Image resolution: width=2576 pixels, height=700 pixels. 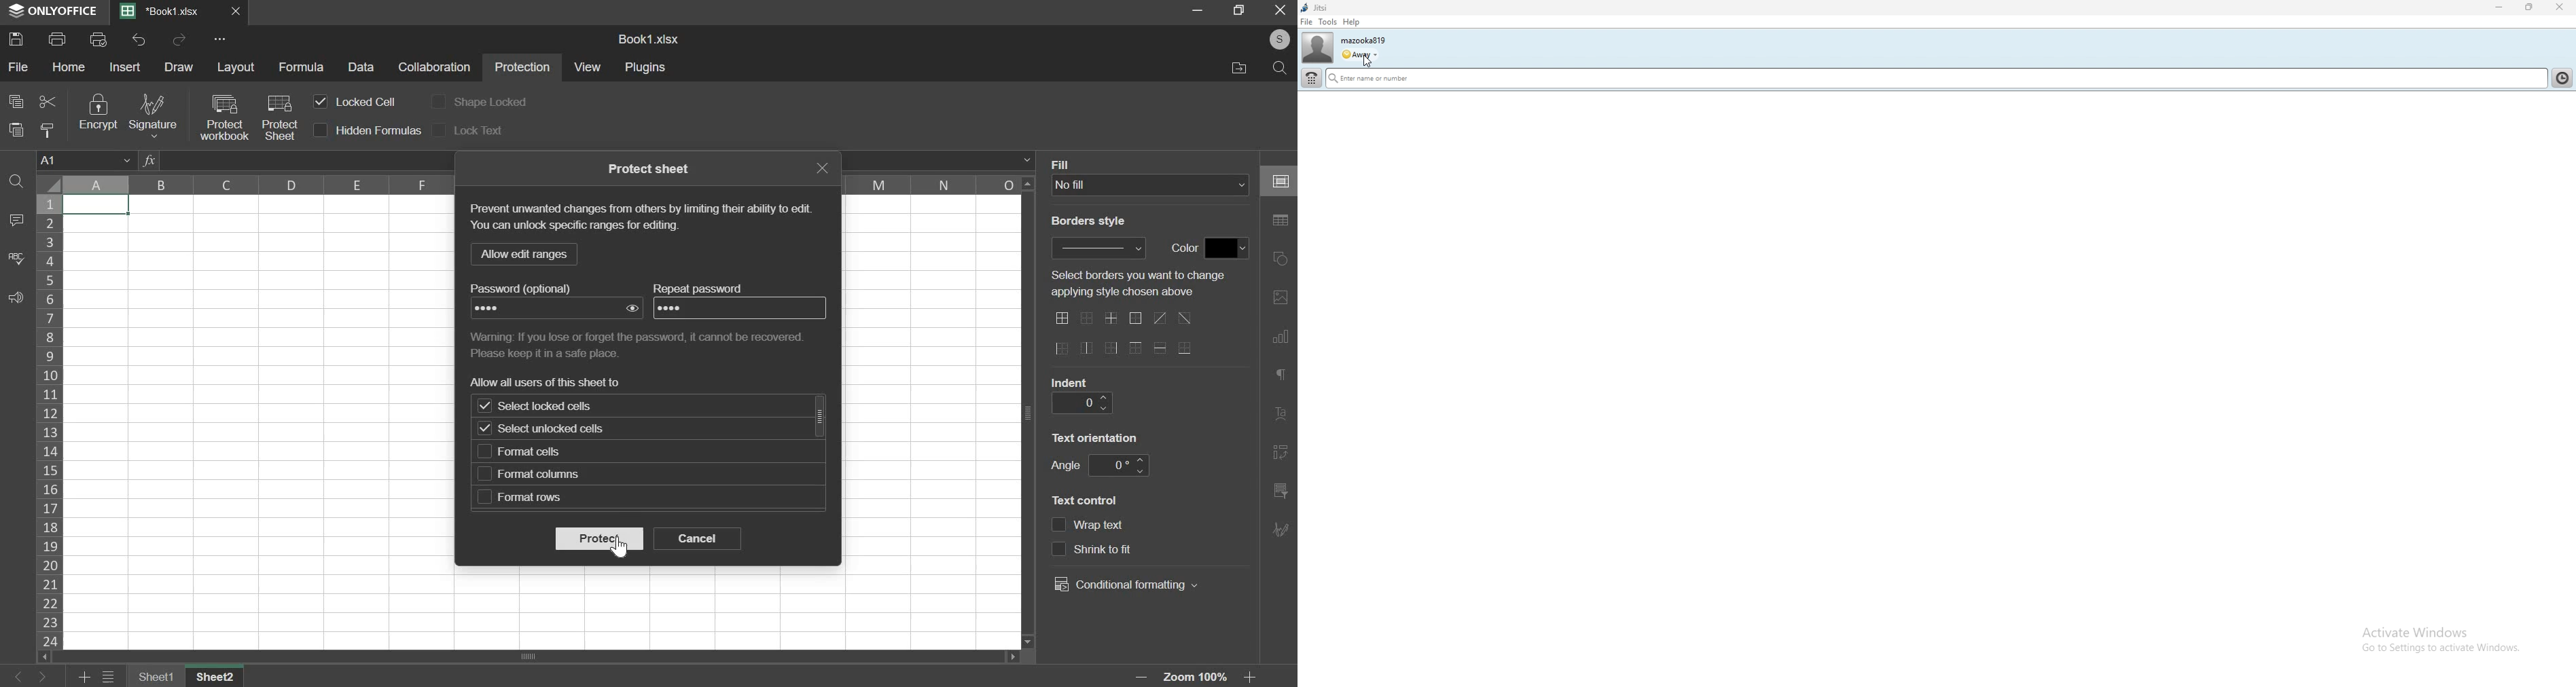 What do you see at coordinates (97, 38) in the screenshot?
I see `print preview` at bounding box center [97, 38].